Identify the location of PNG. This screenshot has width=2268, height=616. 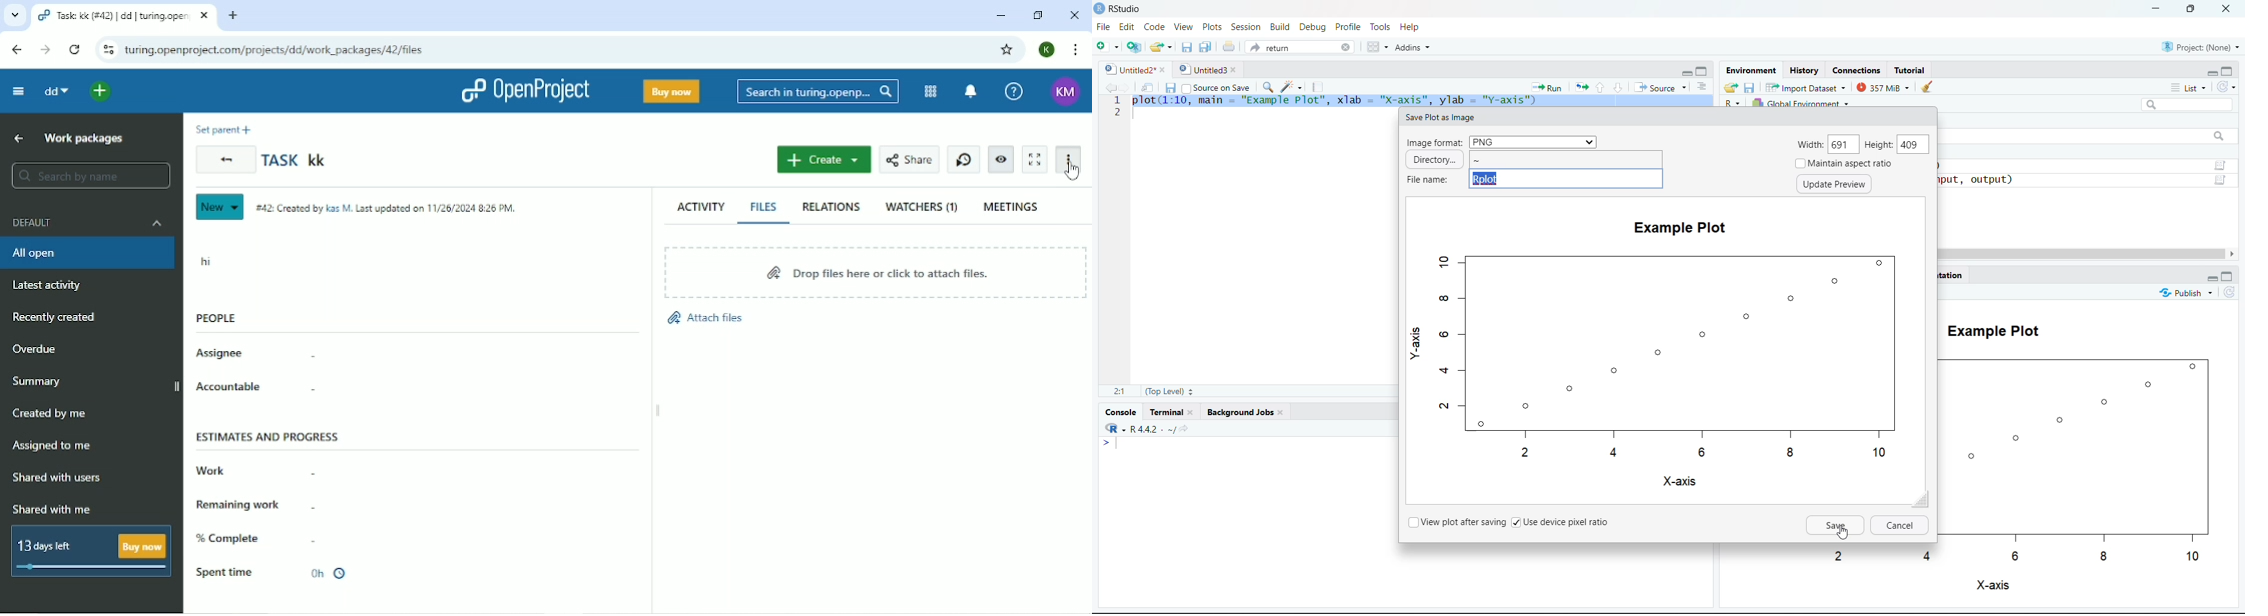
(1532, 142).